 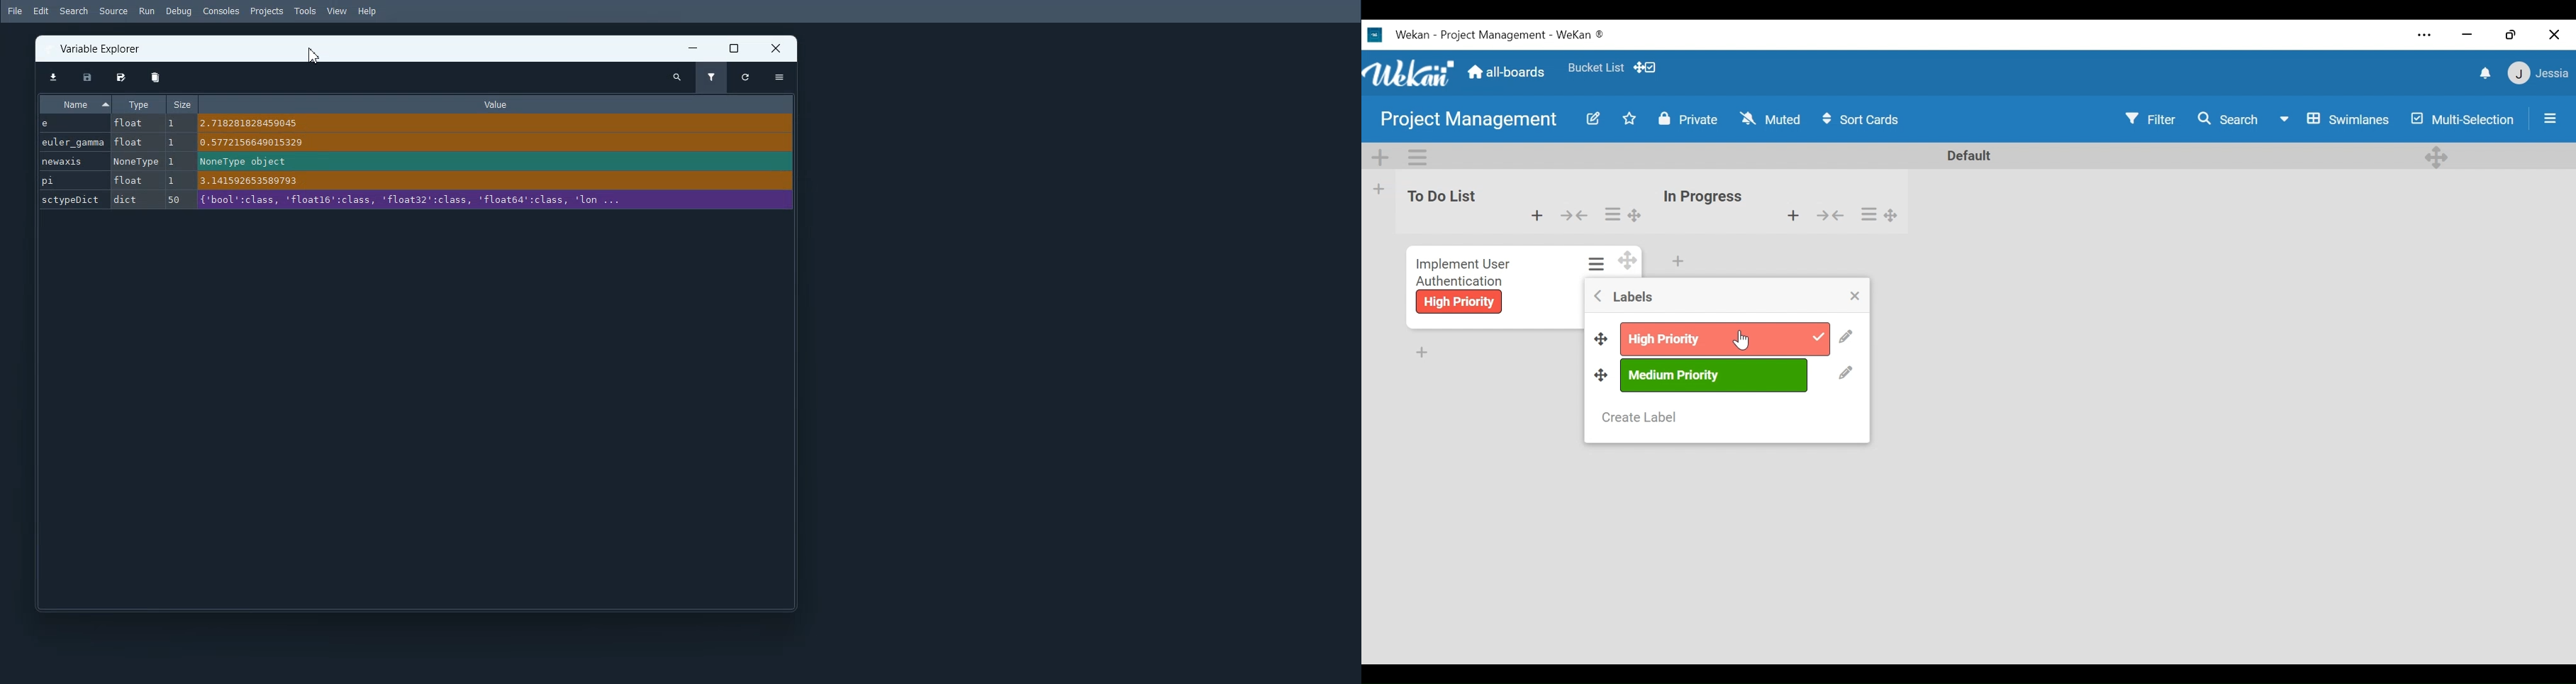 What do you see at coordinates (252, 123) in the screenshot?
I see `2.718281828459045` at bounding box center [252, 123].